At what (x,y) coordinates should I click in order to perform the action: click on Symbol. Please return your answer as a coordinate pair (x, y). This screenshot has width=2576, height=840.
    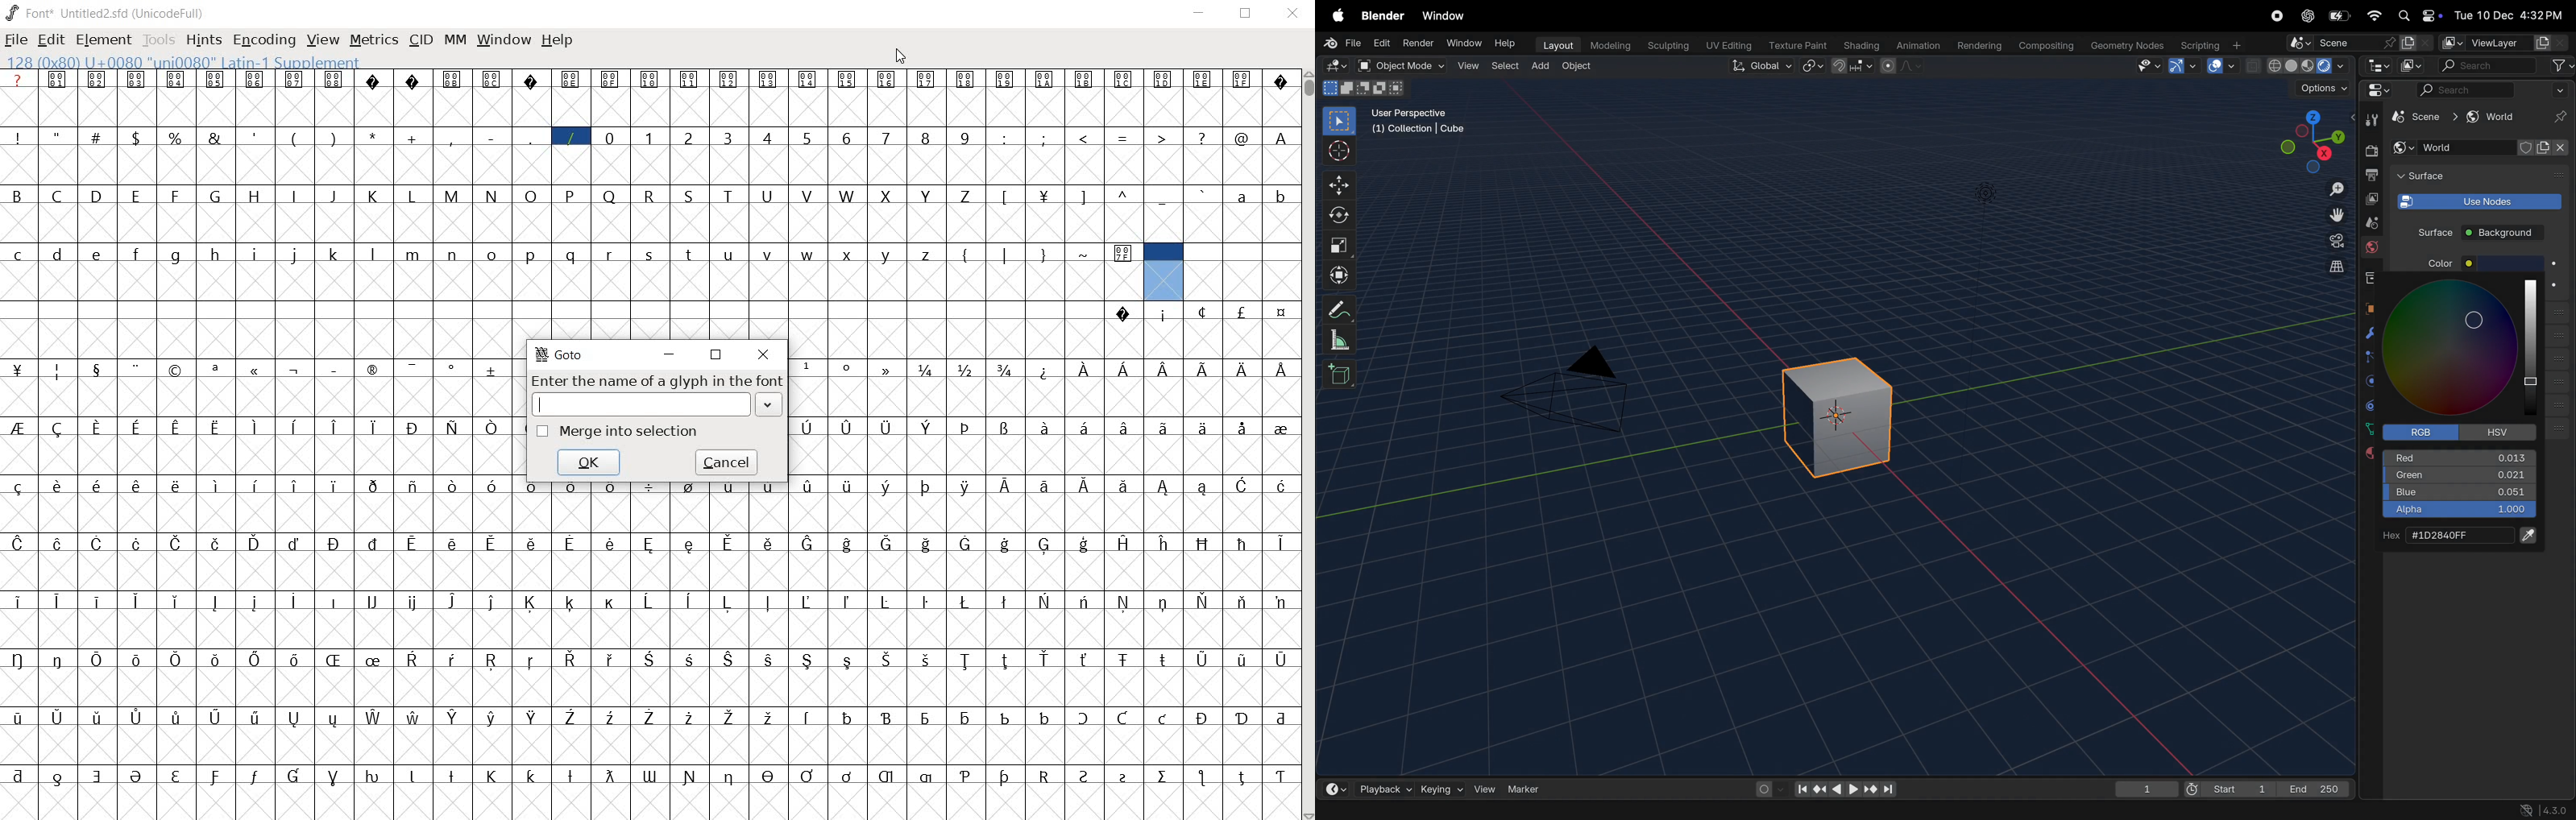
    Looking at the image, I should click on (59, 429).